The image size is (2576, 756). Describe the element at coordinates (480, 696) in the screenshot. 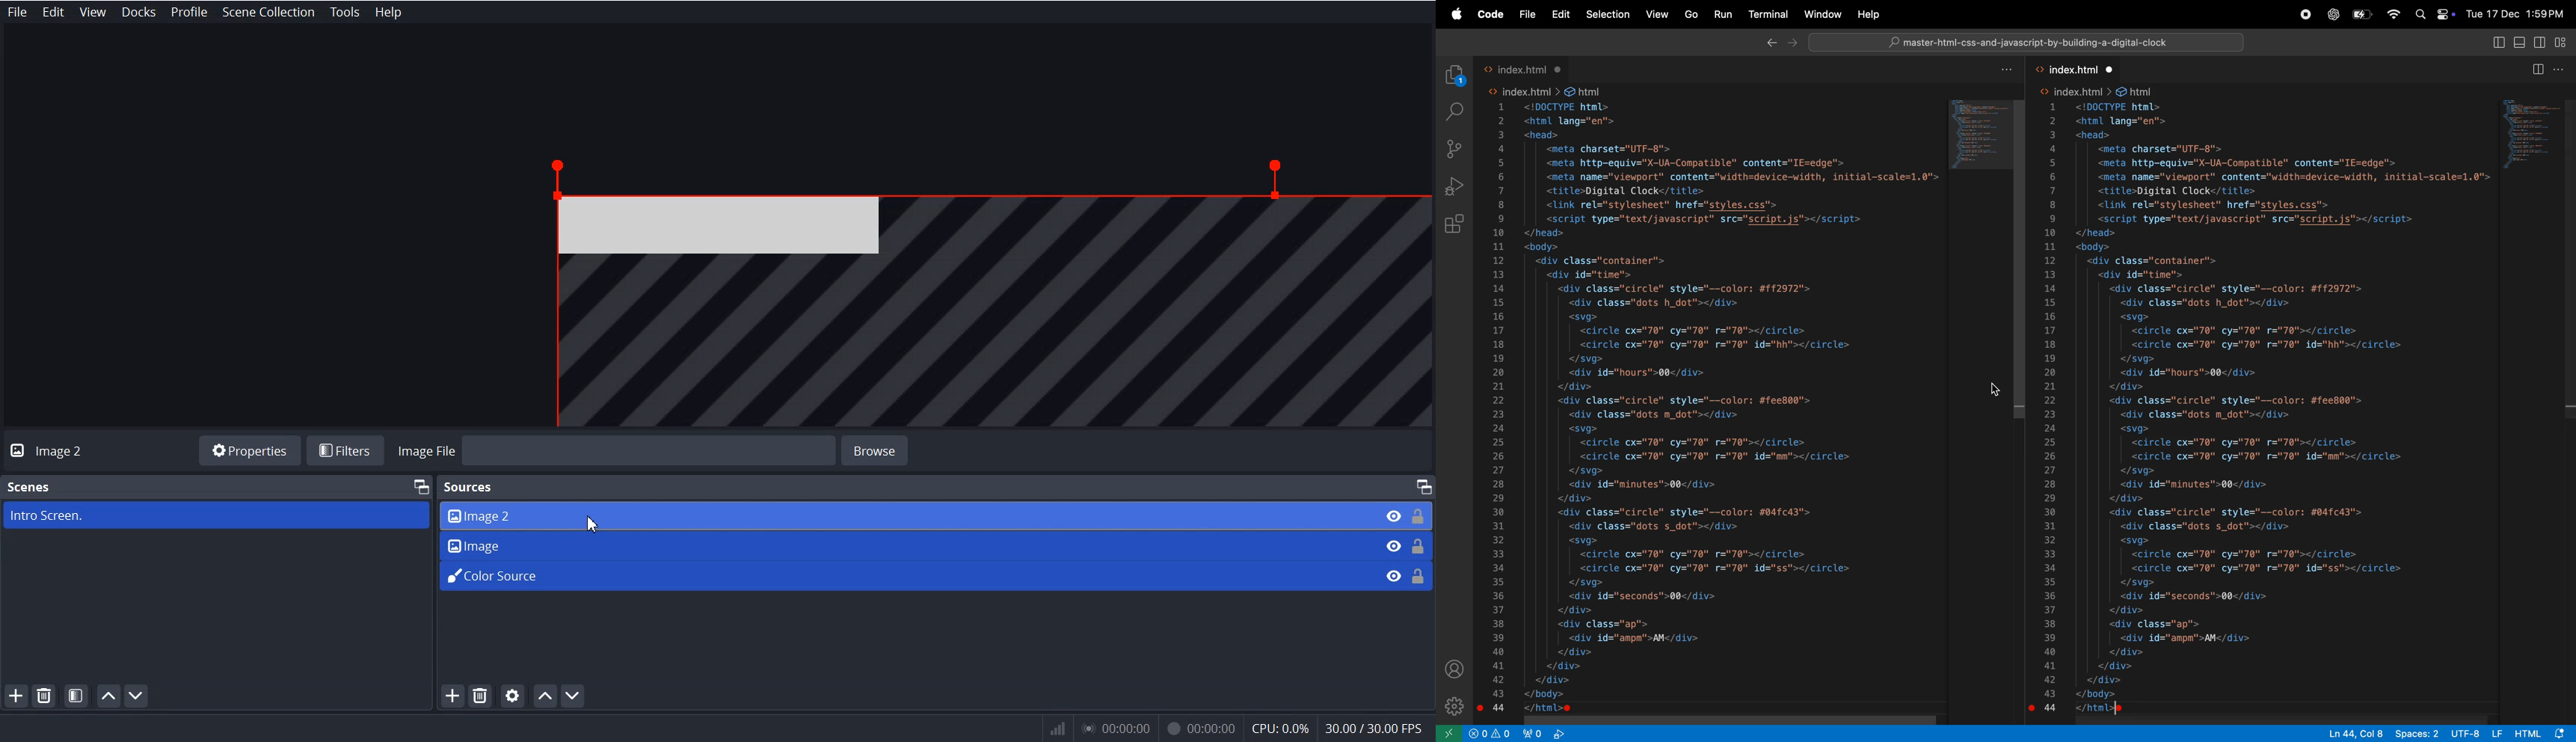

I see `Remove Selected Source` at that location.